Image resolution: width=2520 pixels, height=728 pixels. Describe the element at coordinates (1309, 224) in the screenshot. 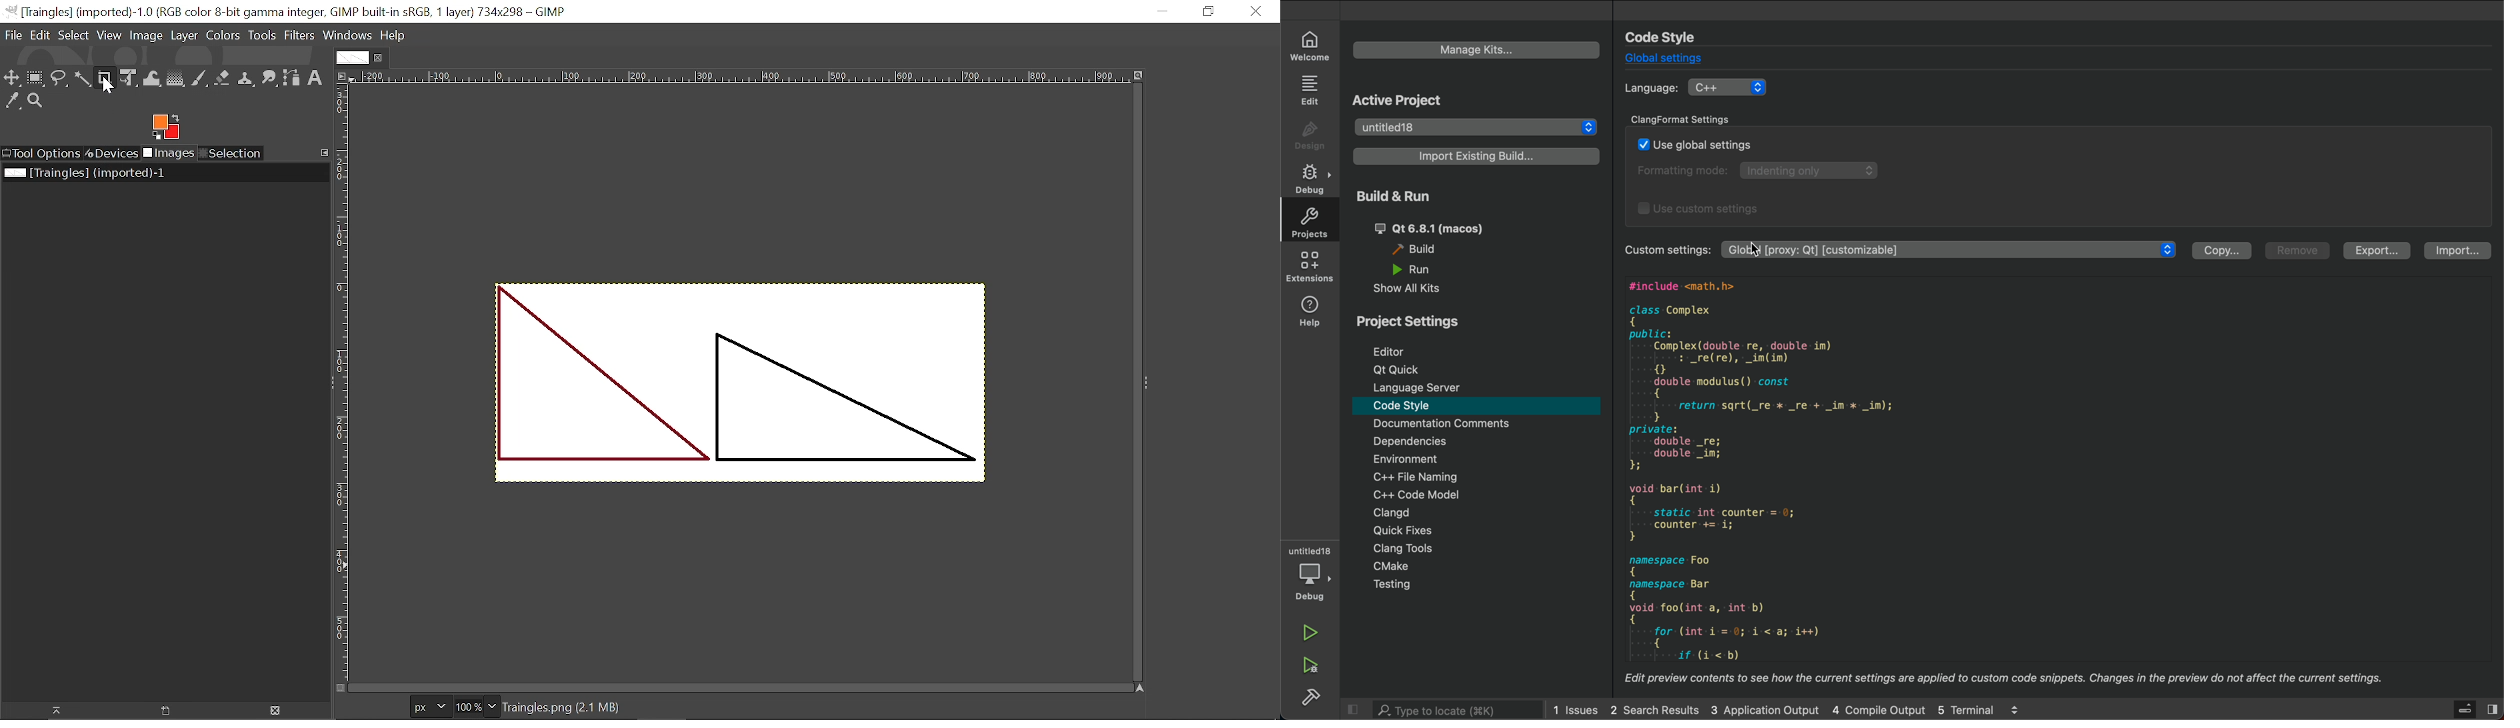

I see `projects` at that location.